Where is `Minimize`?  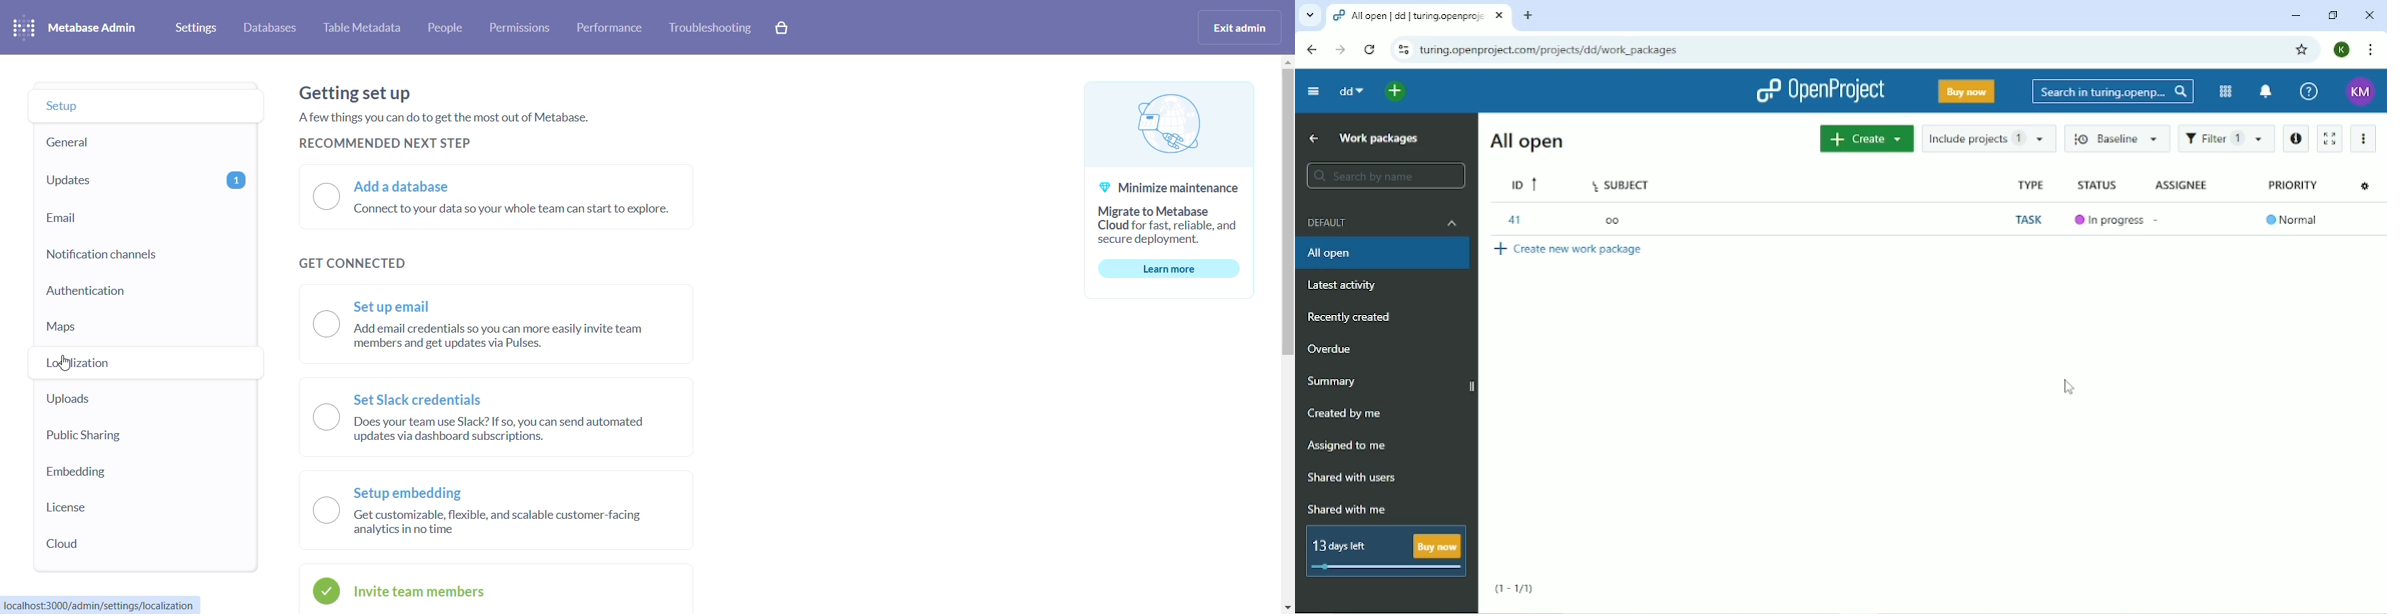 Minimize is located at coordinates (2295, 15).